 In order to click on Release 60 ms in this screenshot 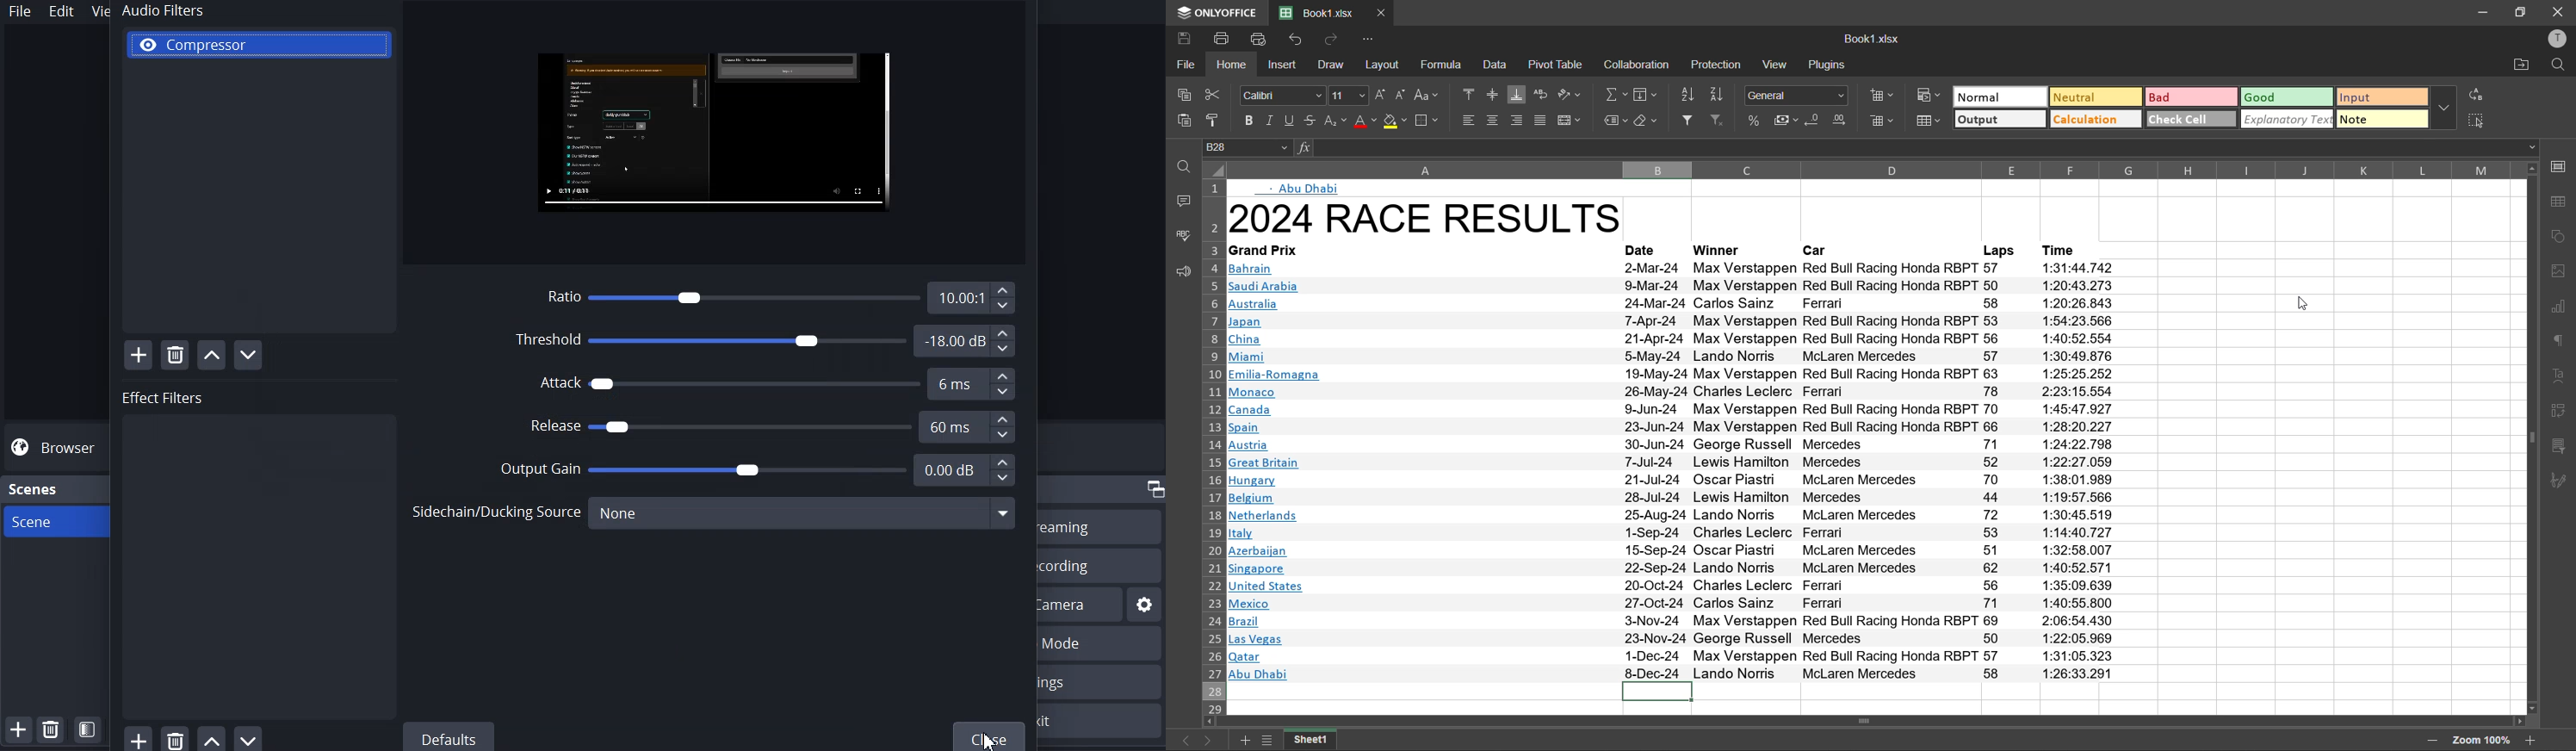, I will do `click(771, 426)`.